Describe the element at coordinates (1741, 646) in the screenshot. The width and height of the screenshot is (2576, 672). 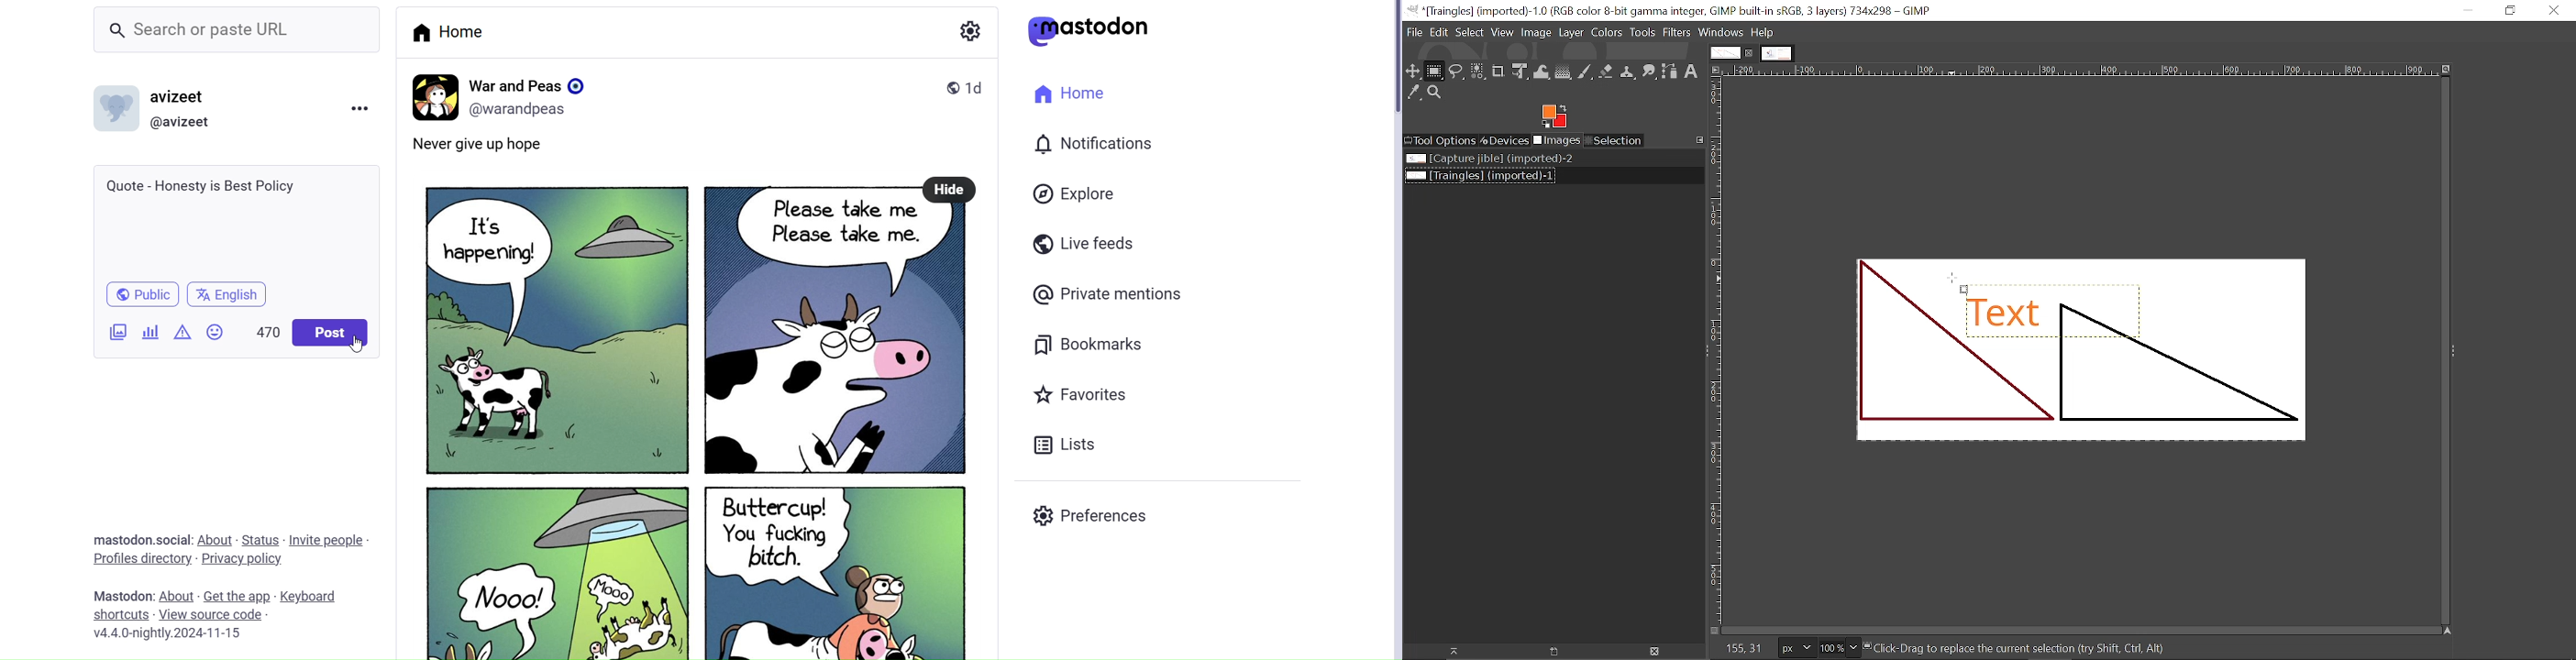
I see `155,31` at that location.